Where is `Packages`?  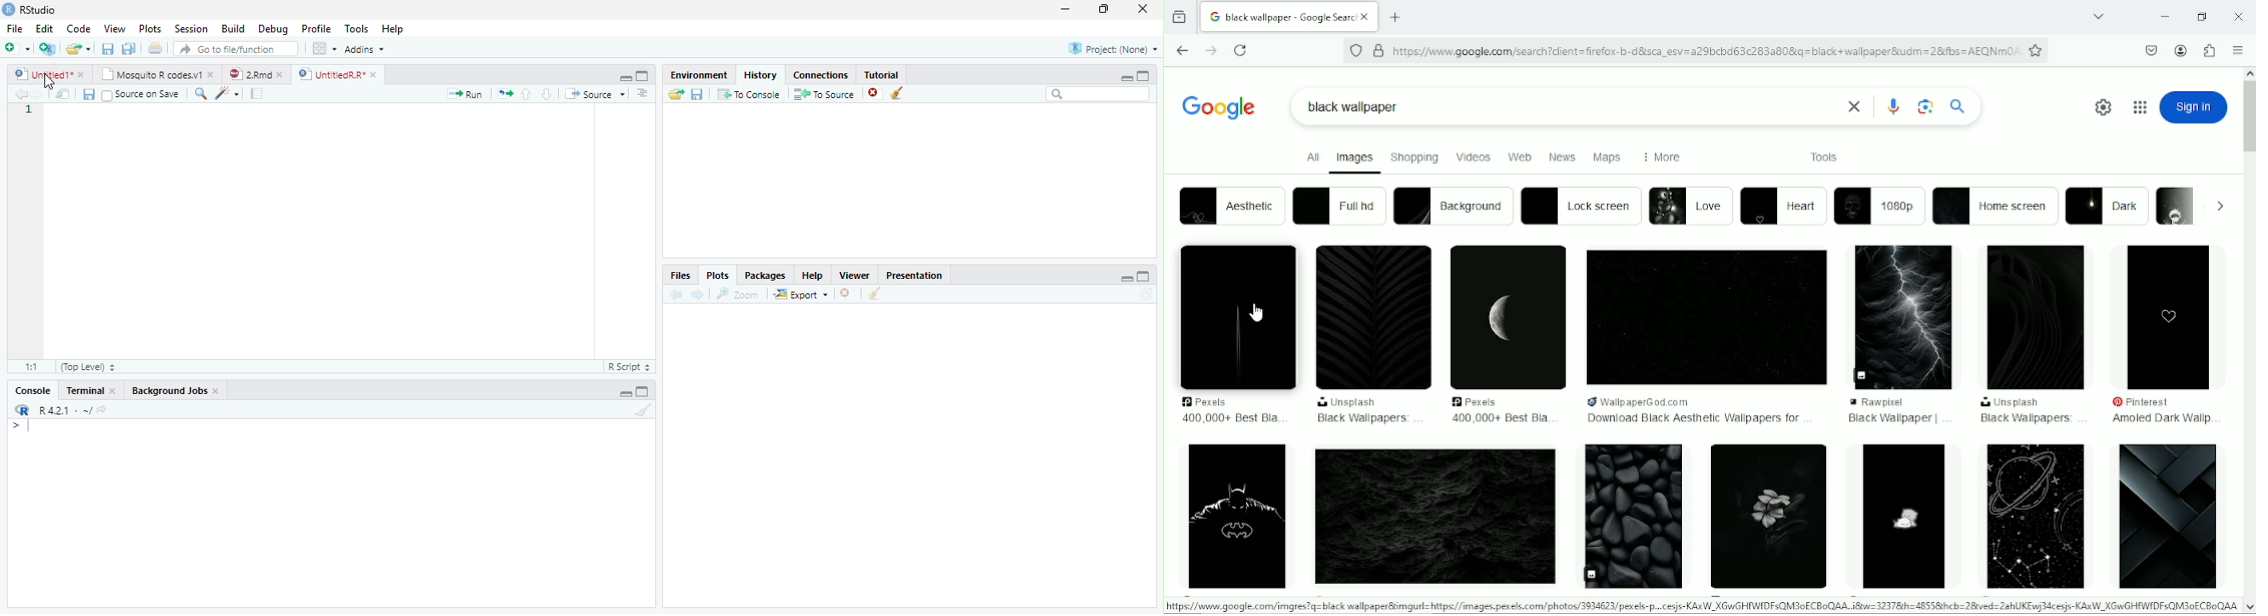 Packages is located at coordinates (766, 275).